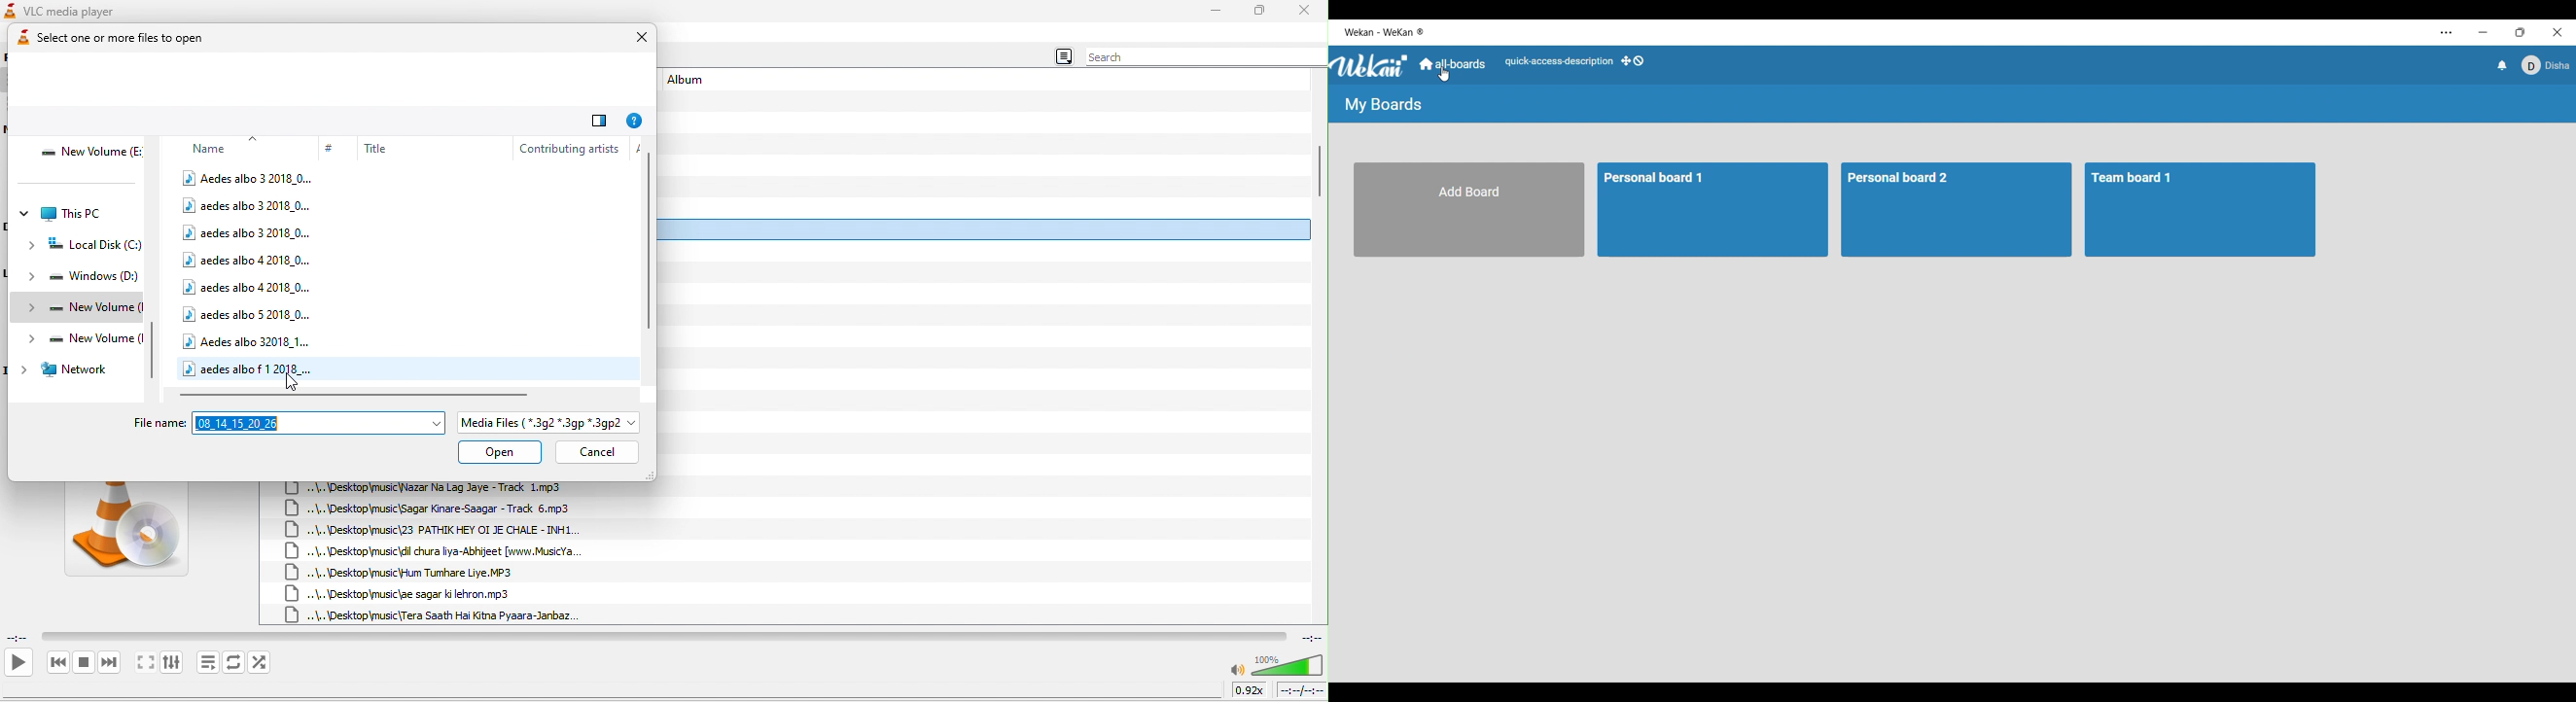 This screenshot has height=728, width=2576. Describe the element at coordinates (262, 662) in the screenshot. I see `random` at that location.